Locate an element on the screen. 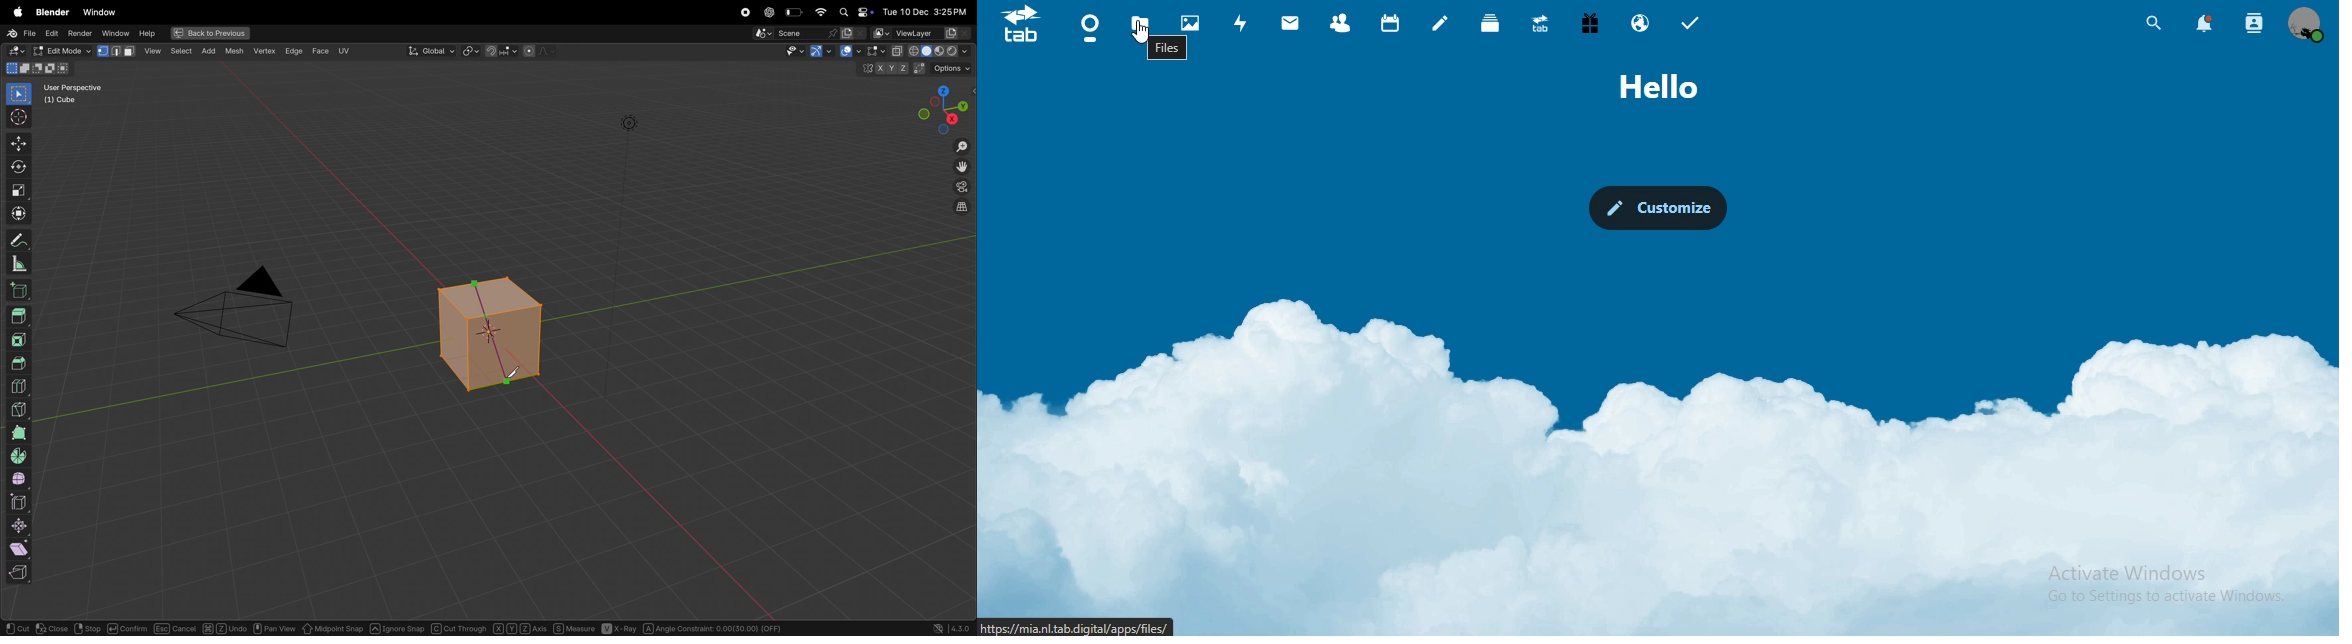 This screenshot has height=644, width=2352. record is located at coordinates (746, 12).